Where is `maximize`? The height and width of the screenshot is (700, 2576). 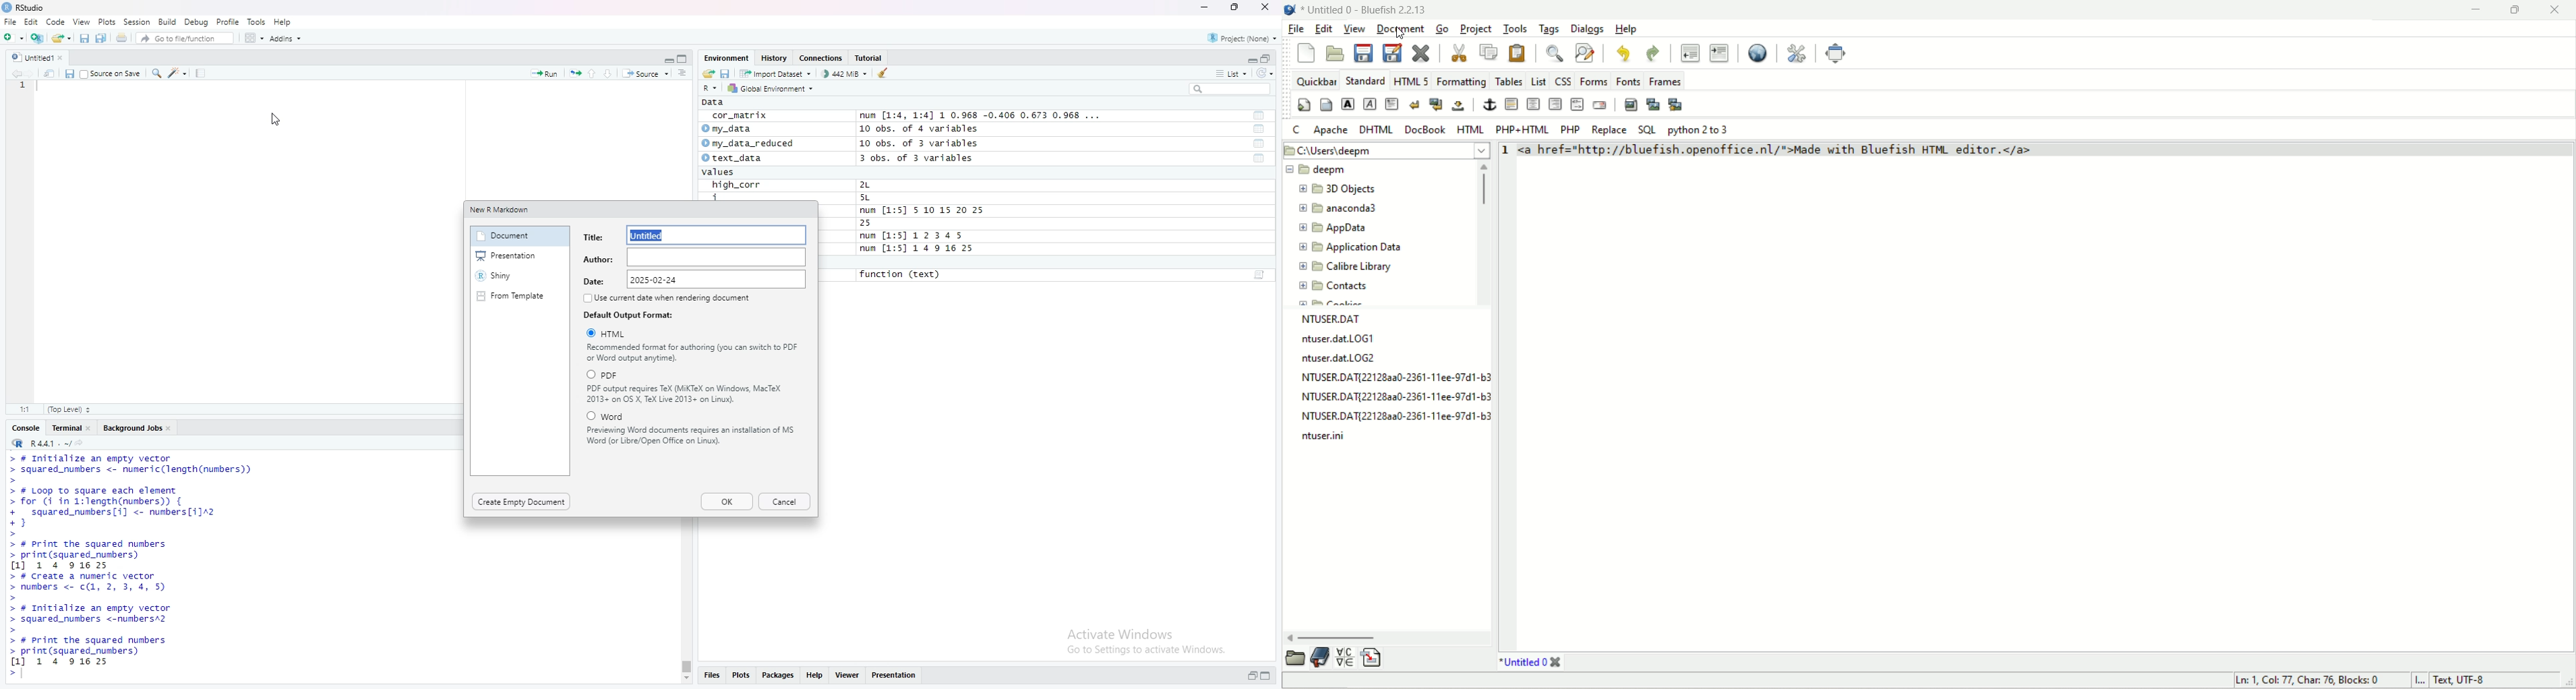 maximize is located at coordinates (684, 59).